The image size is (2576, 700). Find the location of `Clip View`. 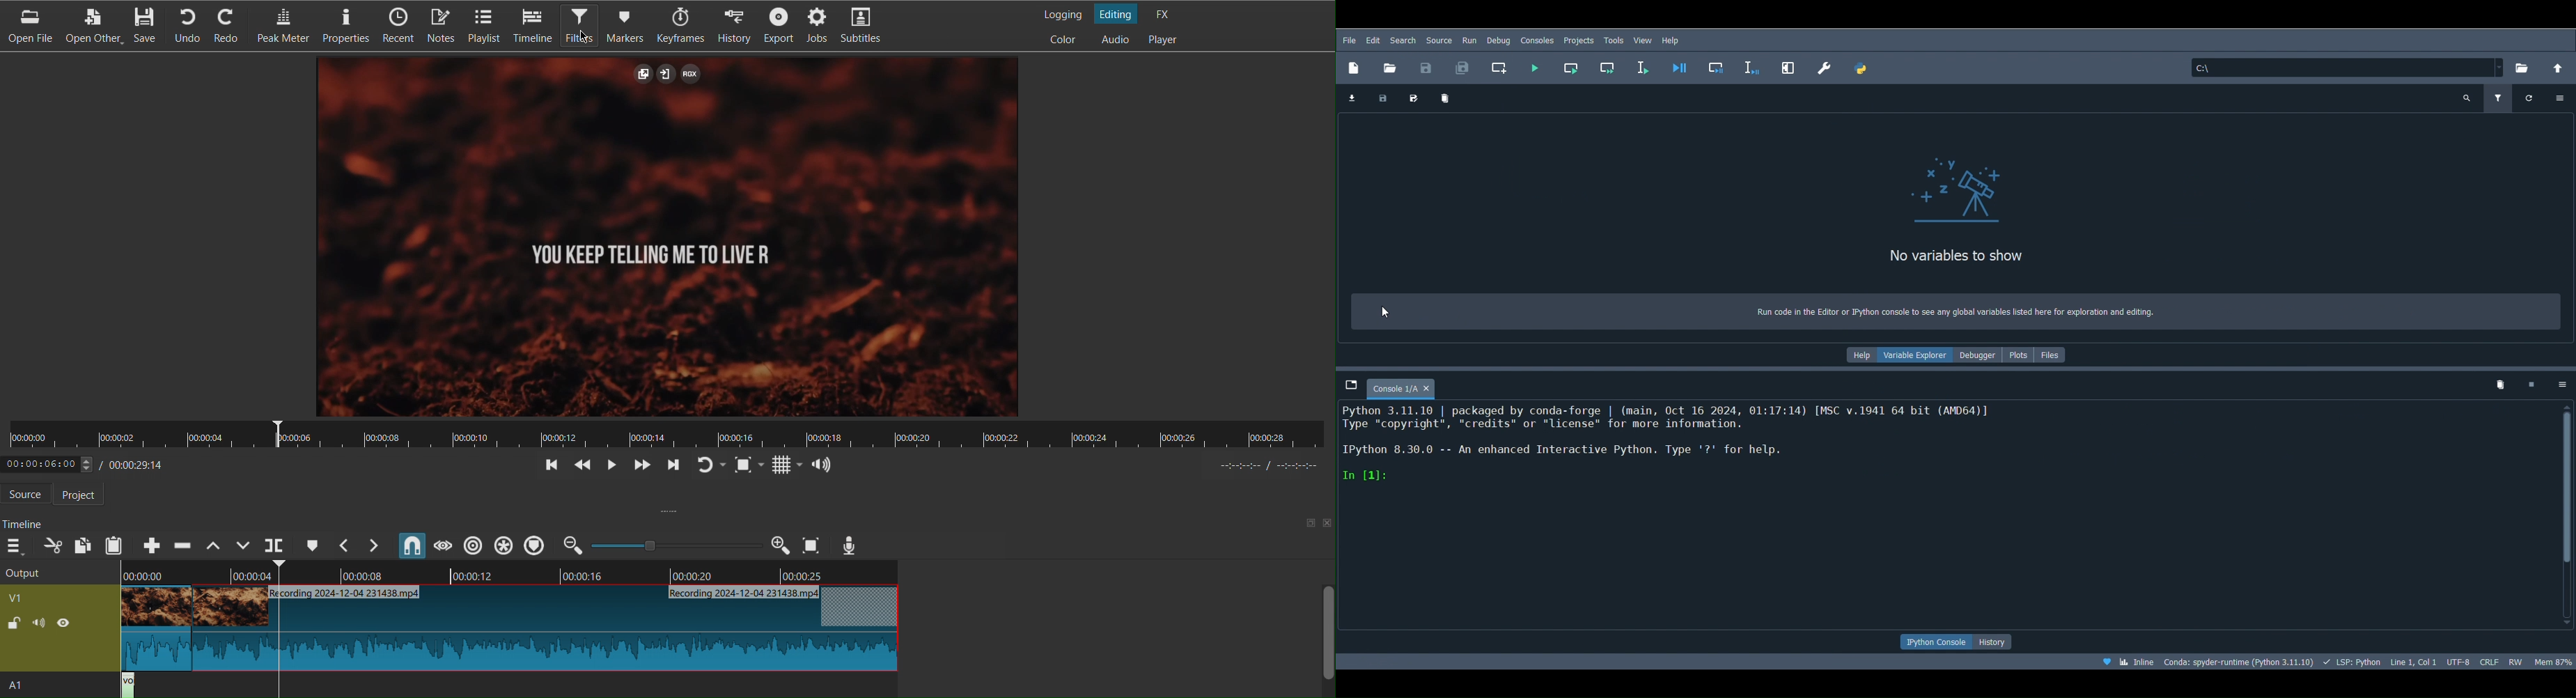

Clip View is located at coordinates (671, 236).